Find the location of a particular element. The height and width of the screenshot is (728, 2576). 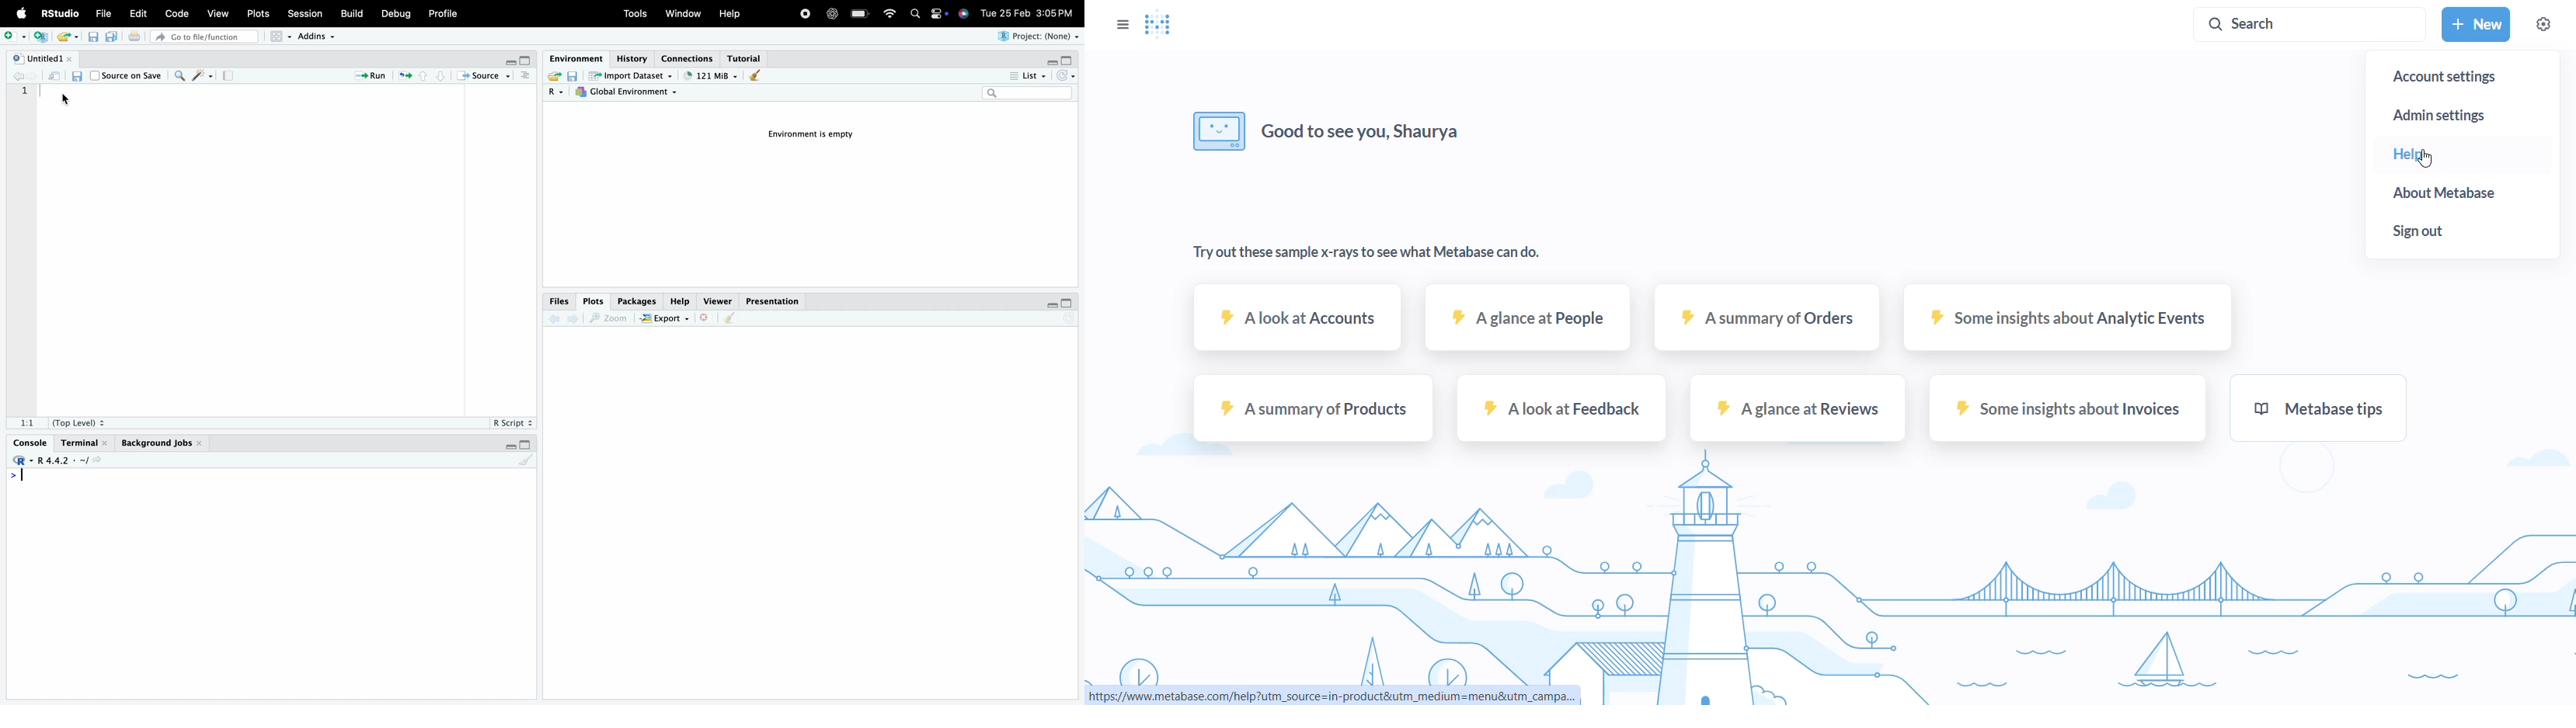

admin settings is located at coordinates (2457, 113).